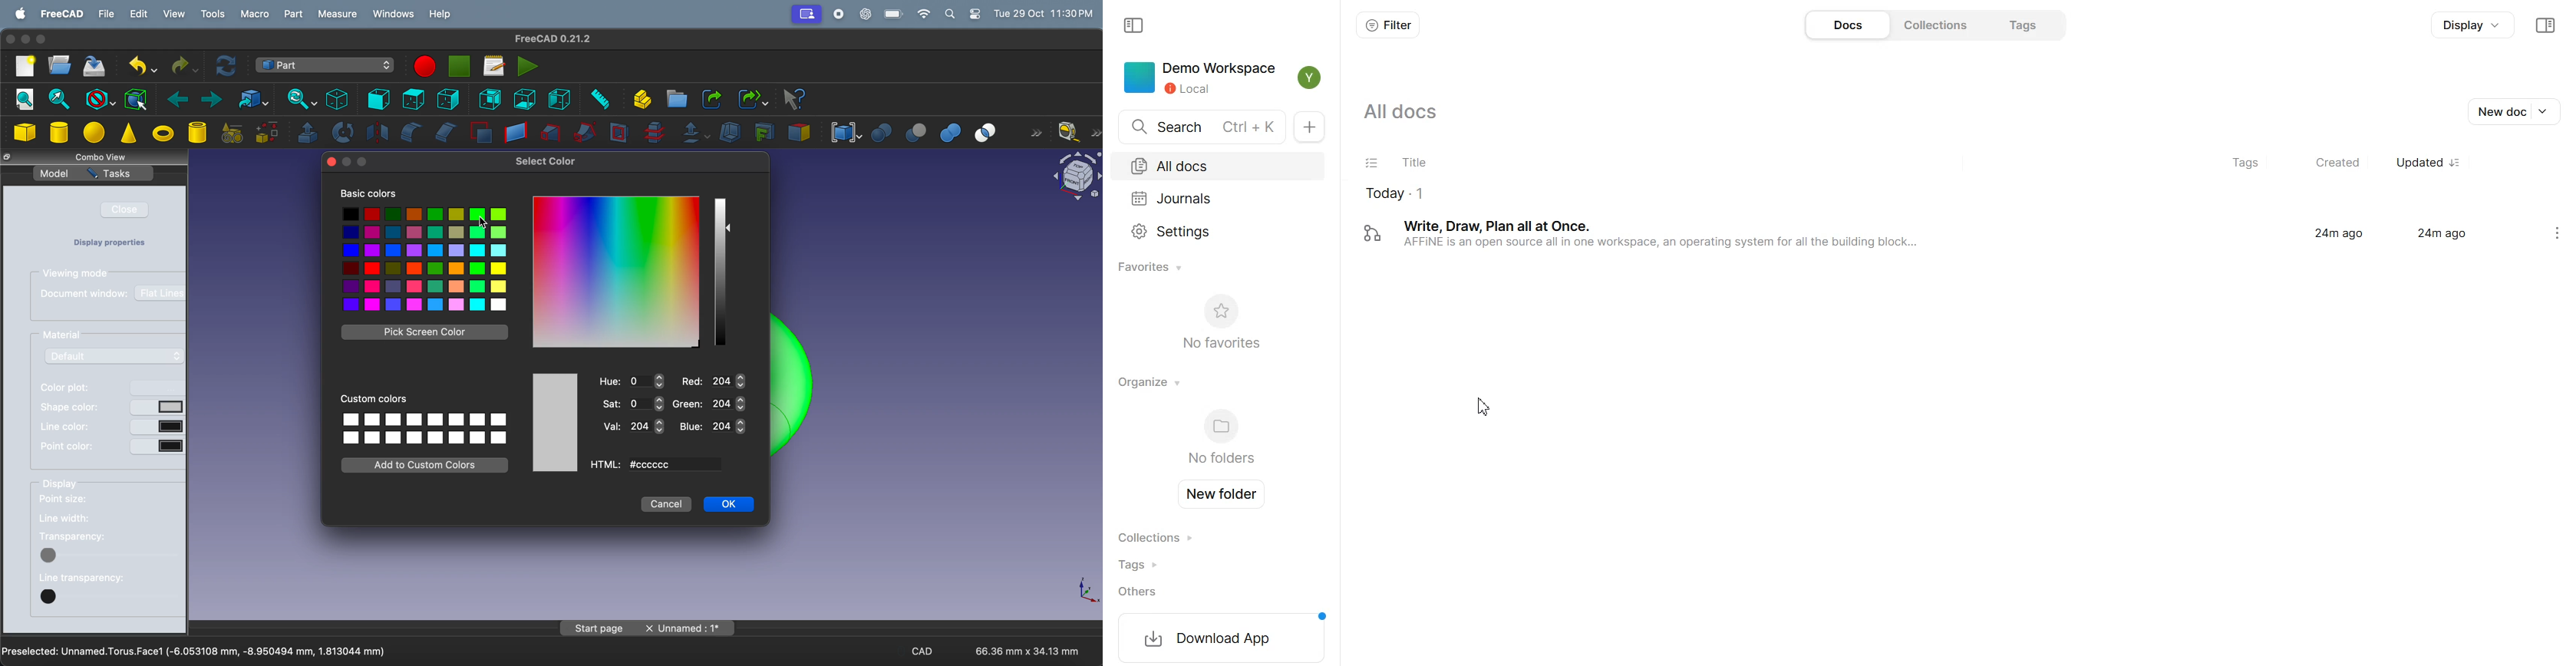  What do you see at coordinates (634, 426) in the screenshot?
I see `Val` at bounding box center [634, 426].